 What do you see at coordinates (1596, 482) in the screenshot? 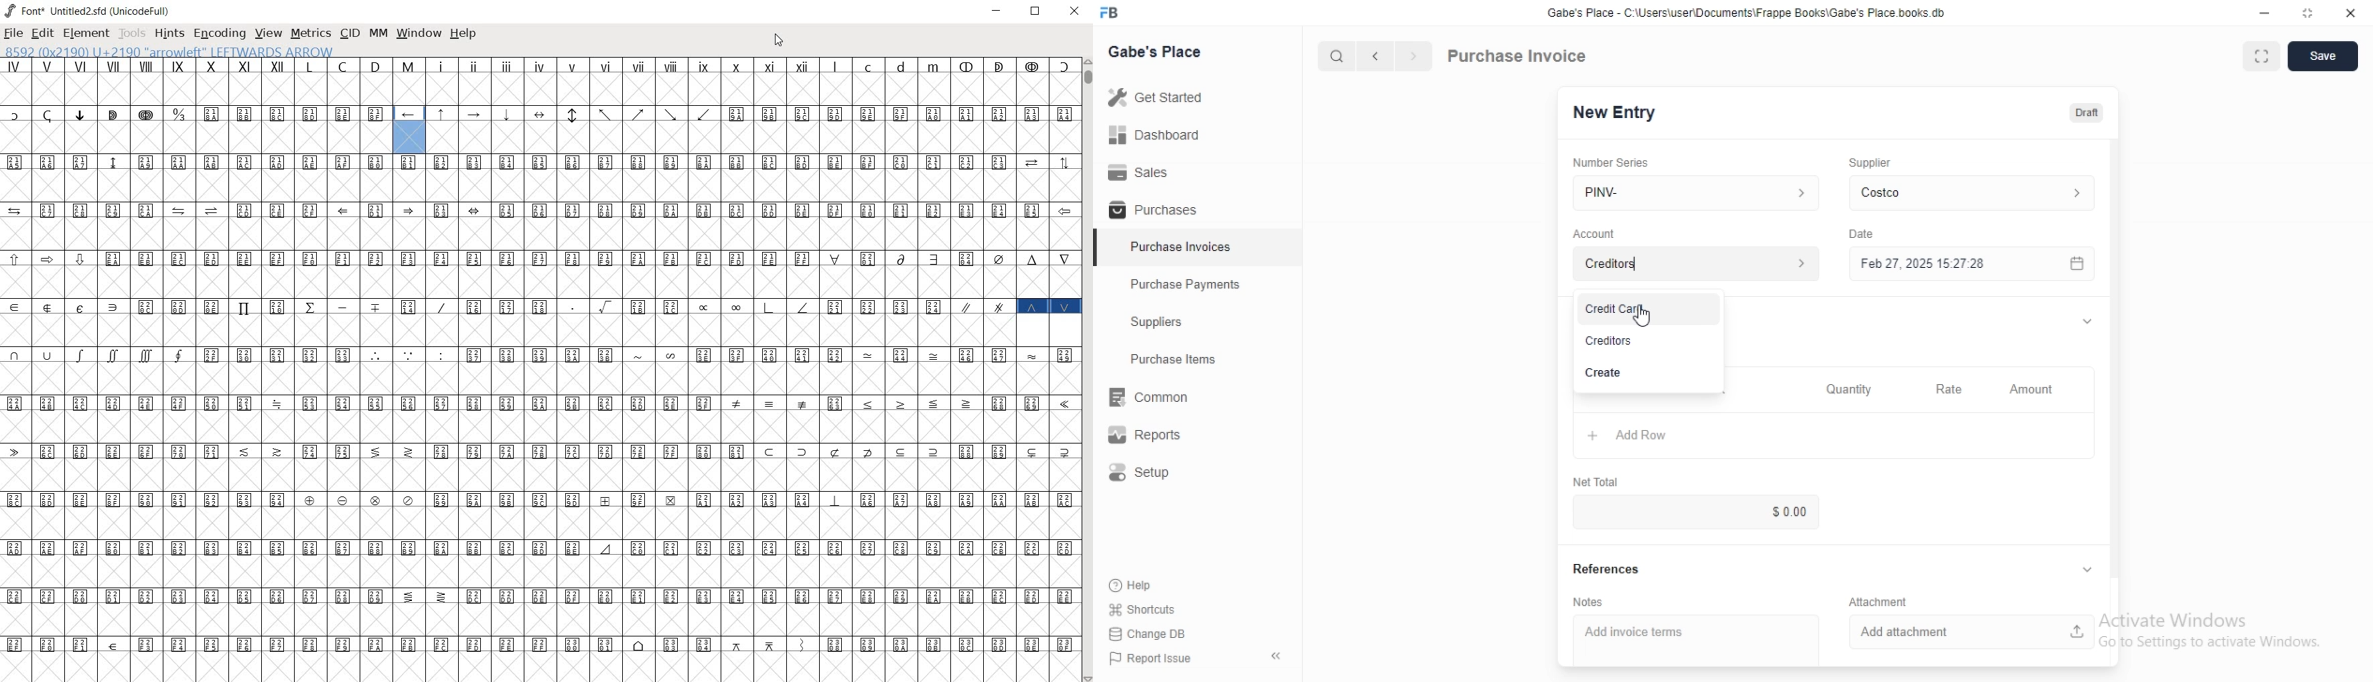
I see `Net Total` at bounding box center [1596, 482].